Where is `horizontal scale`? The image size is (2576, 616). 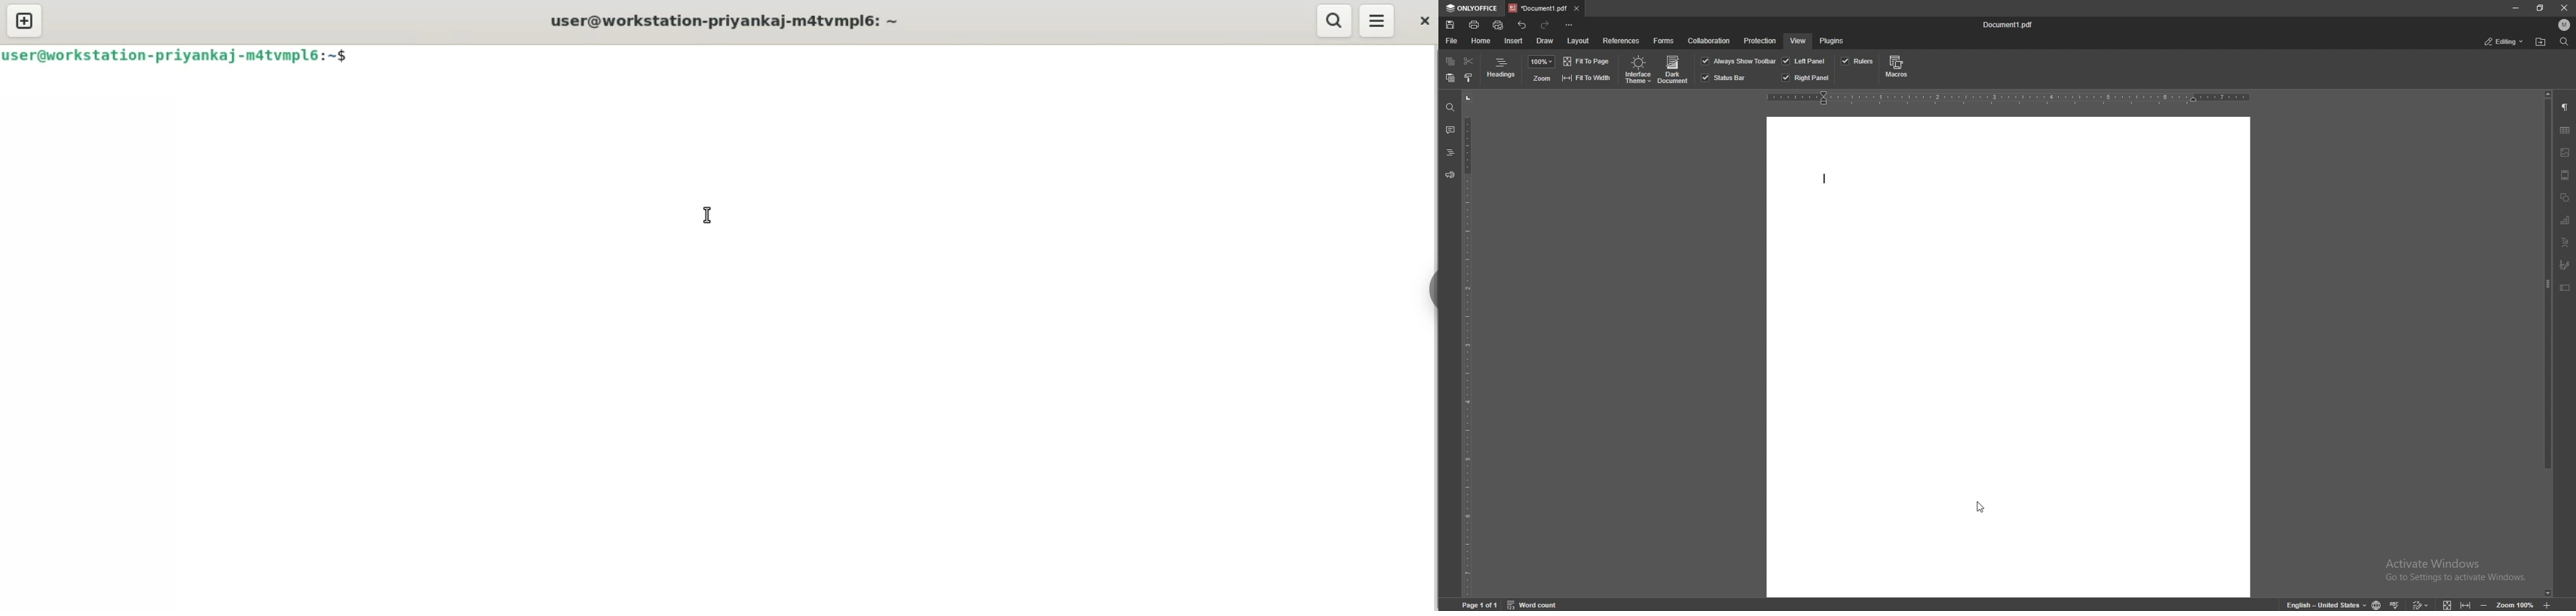
horizontal scale is located at coordinates (2009, 98).